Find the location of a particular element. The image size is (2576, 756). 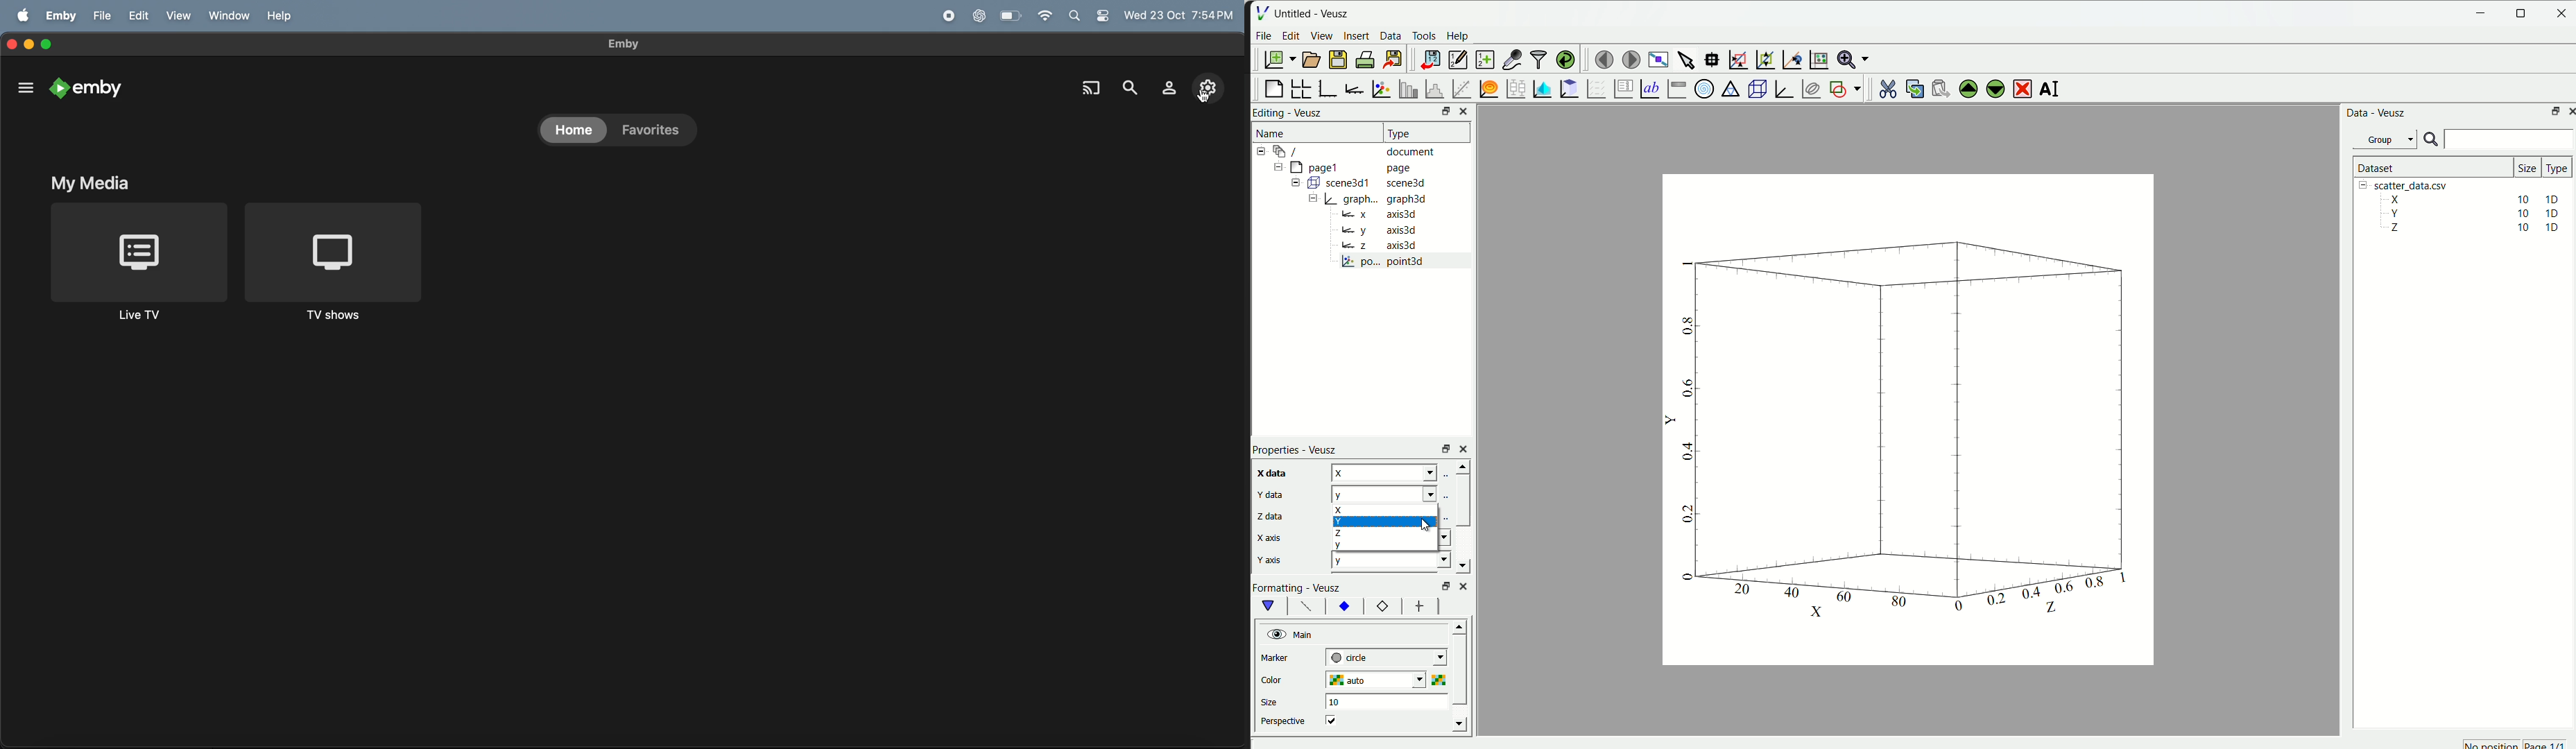

Bz  axis3d is located at coordinates (1376, 246).